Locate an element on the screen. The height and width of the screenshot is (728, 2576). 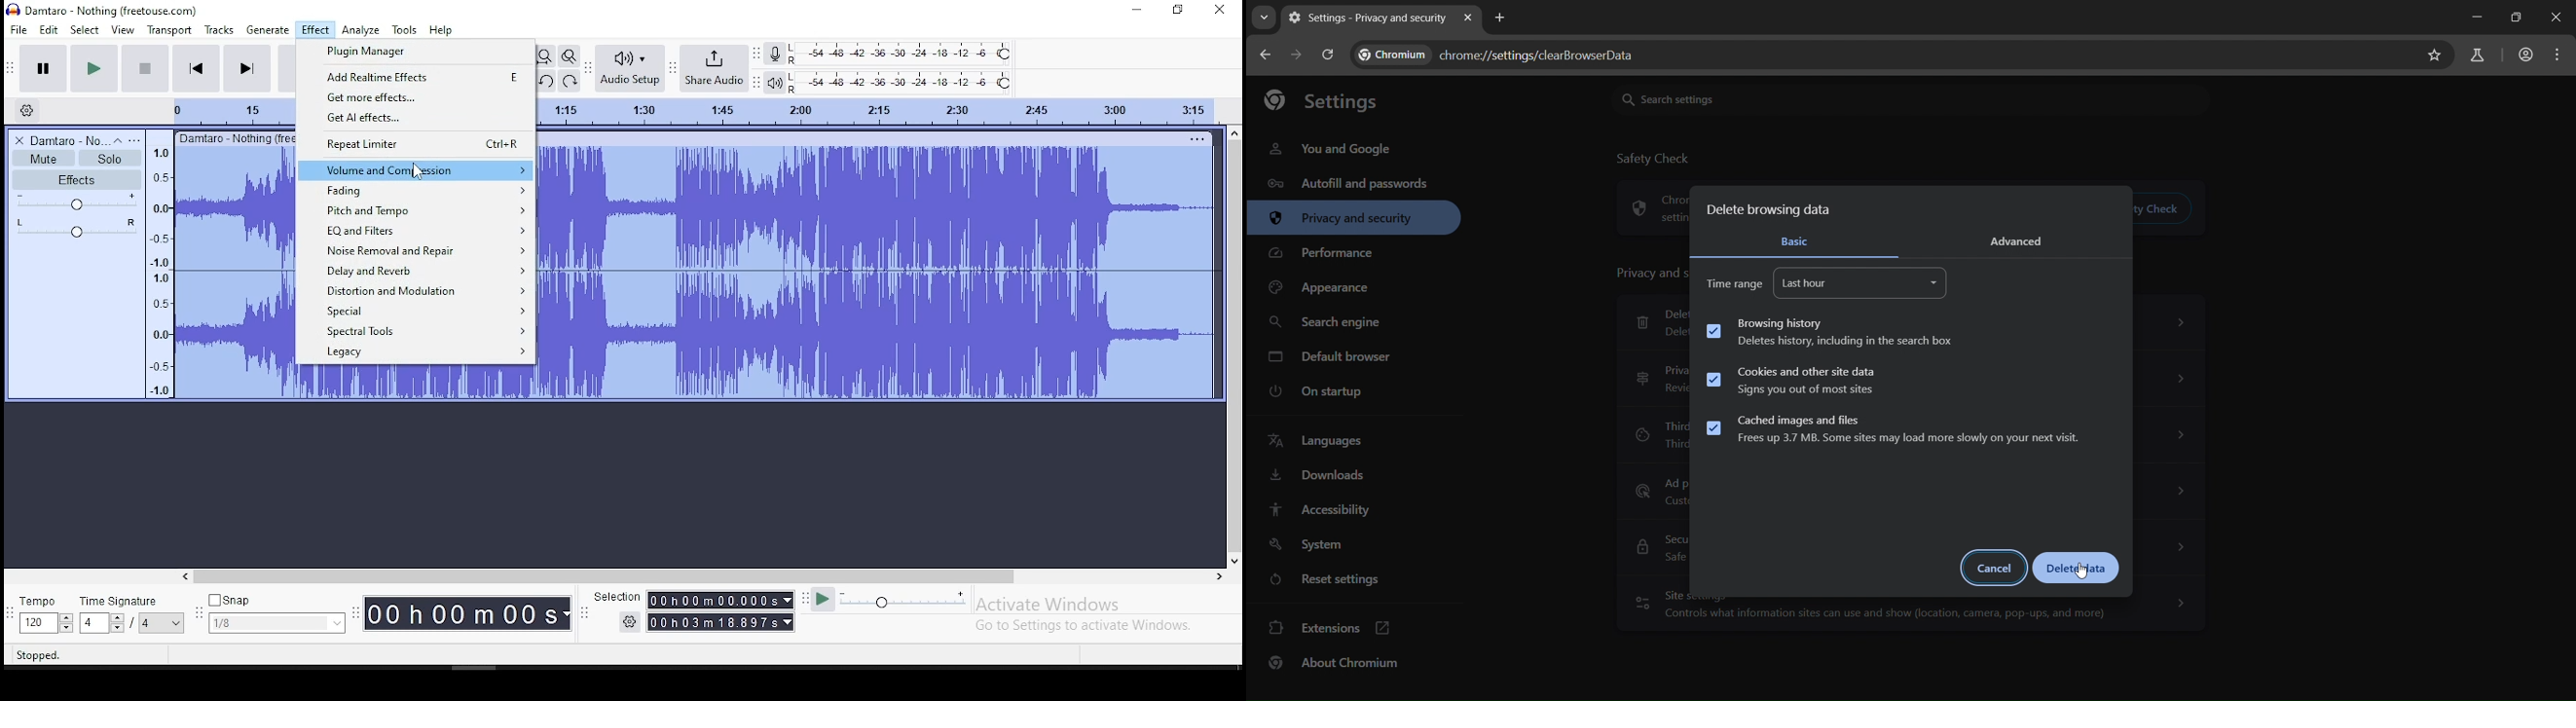
extensions  is located at coordinates (1340, 630).